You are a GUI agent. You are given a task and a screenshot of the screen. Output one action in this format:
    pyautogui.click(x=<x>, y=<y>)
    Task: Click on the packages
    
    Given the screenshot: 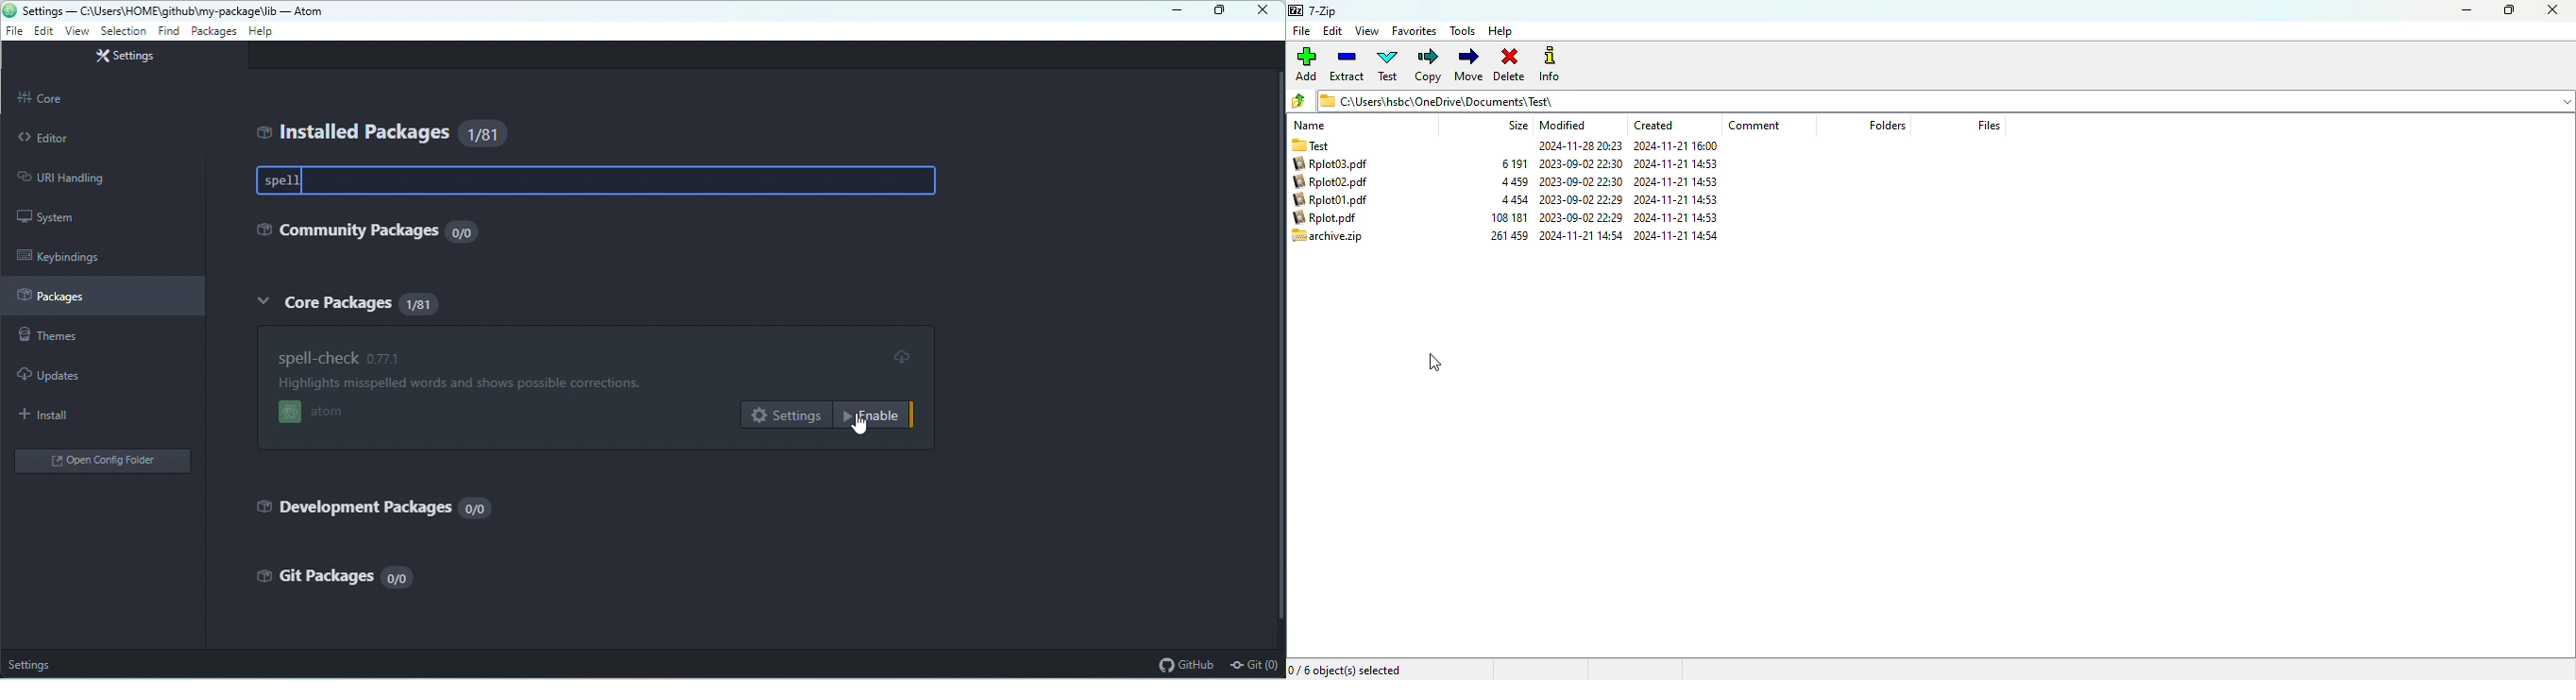 What is the action you would take?
    pyautogui.click(x=213, y=31)
    